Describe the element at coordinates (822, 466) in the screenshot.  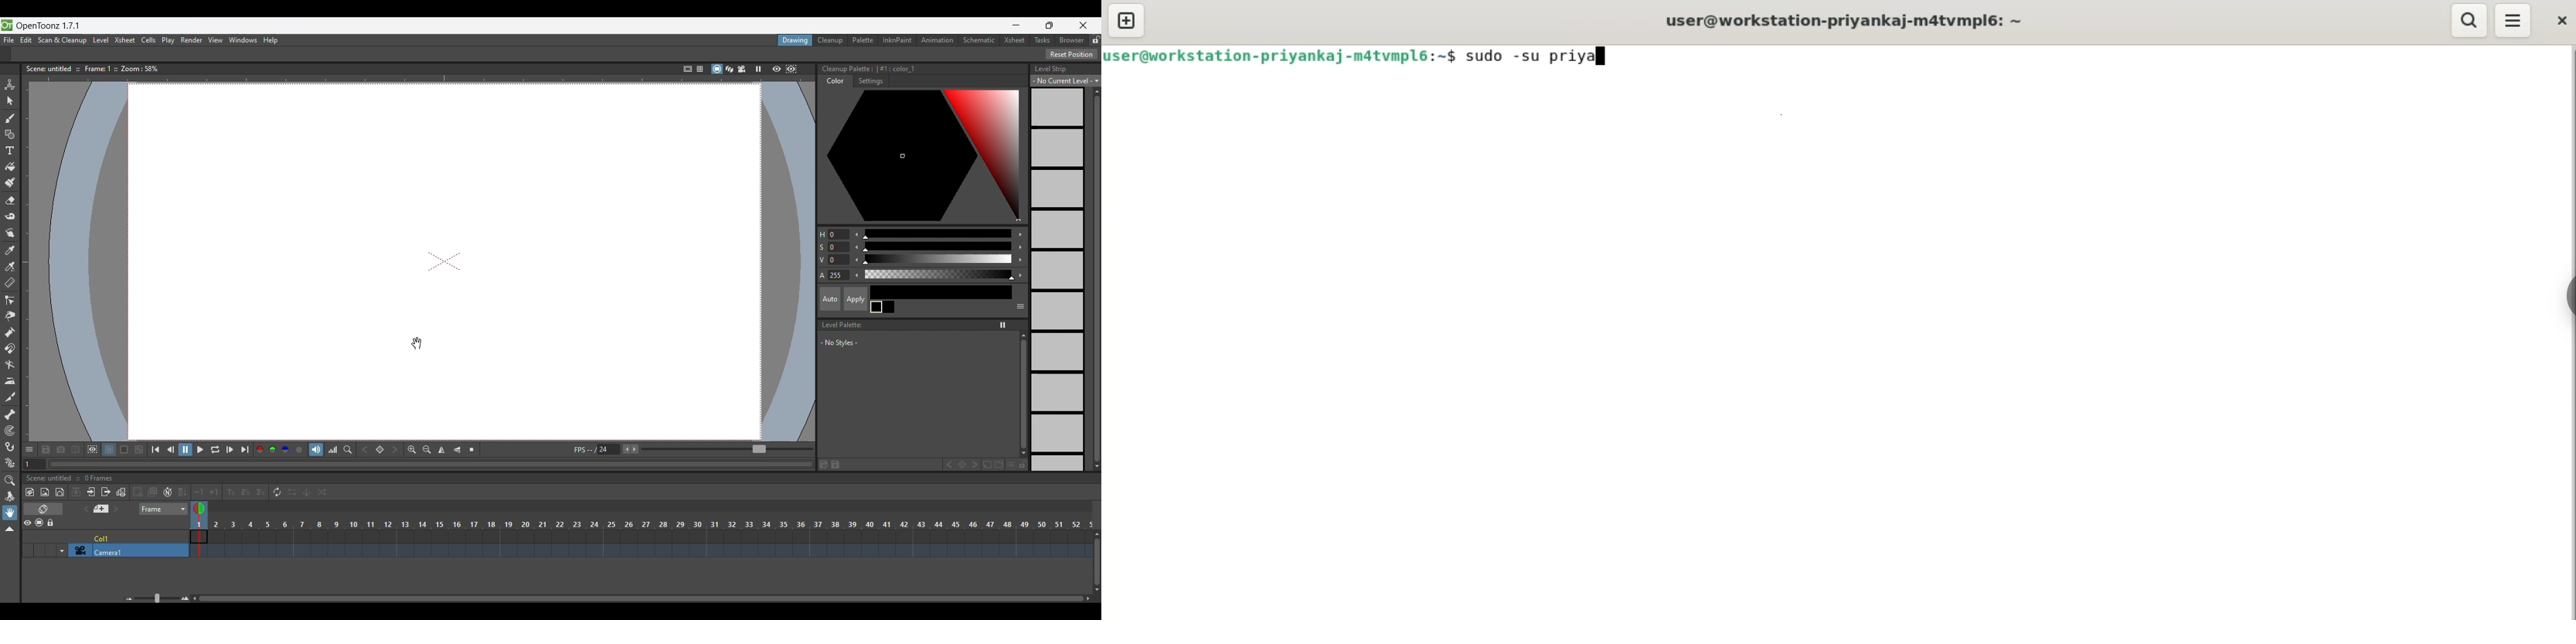
I see `Save palette as` at that location.